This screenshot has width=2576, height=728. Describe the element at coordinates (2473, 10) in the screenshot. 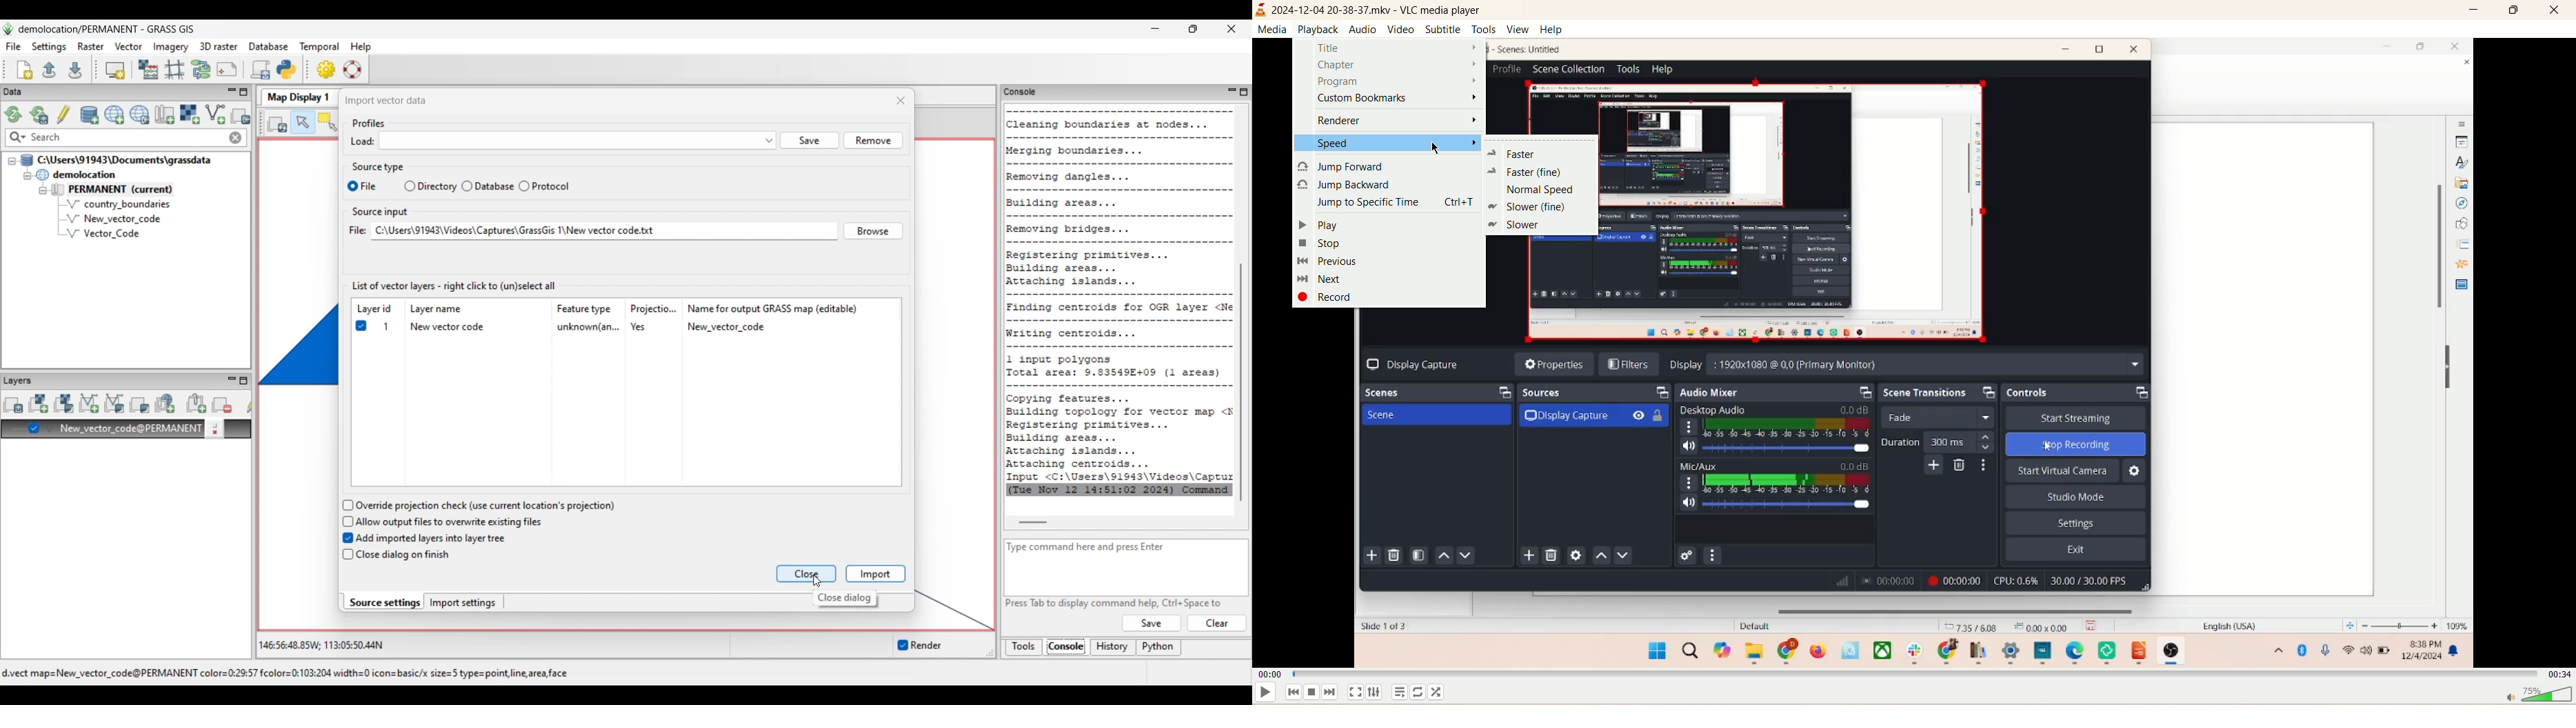

I see `minimize` at that location.